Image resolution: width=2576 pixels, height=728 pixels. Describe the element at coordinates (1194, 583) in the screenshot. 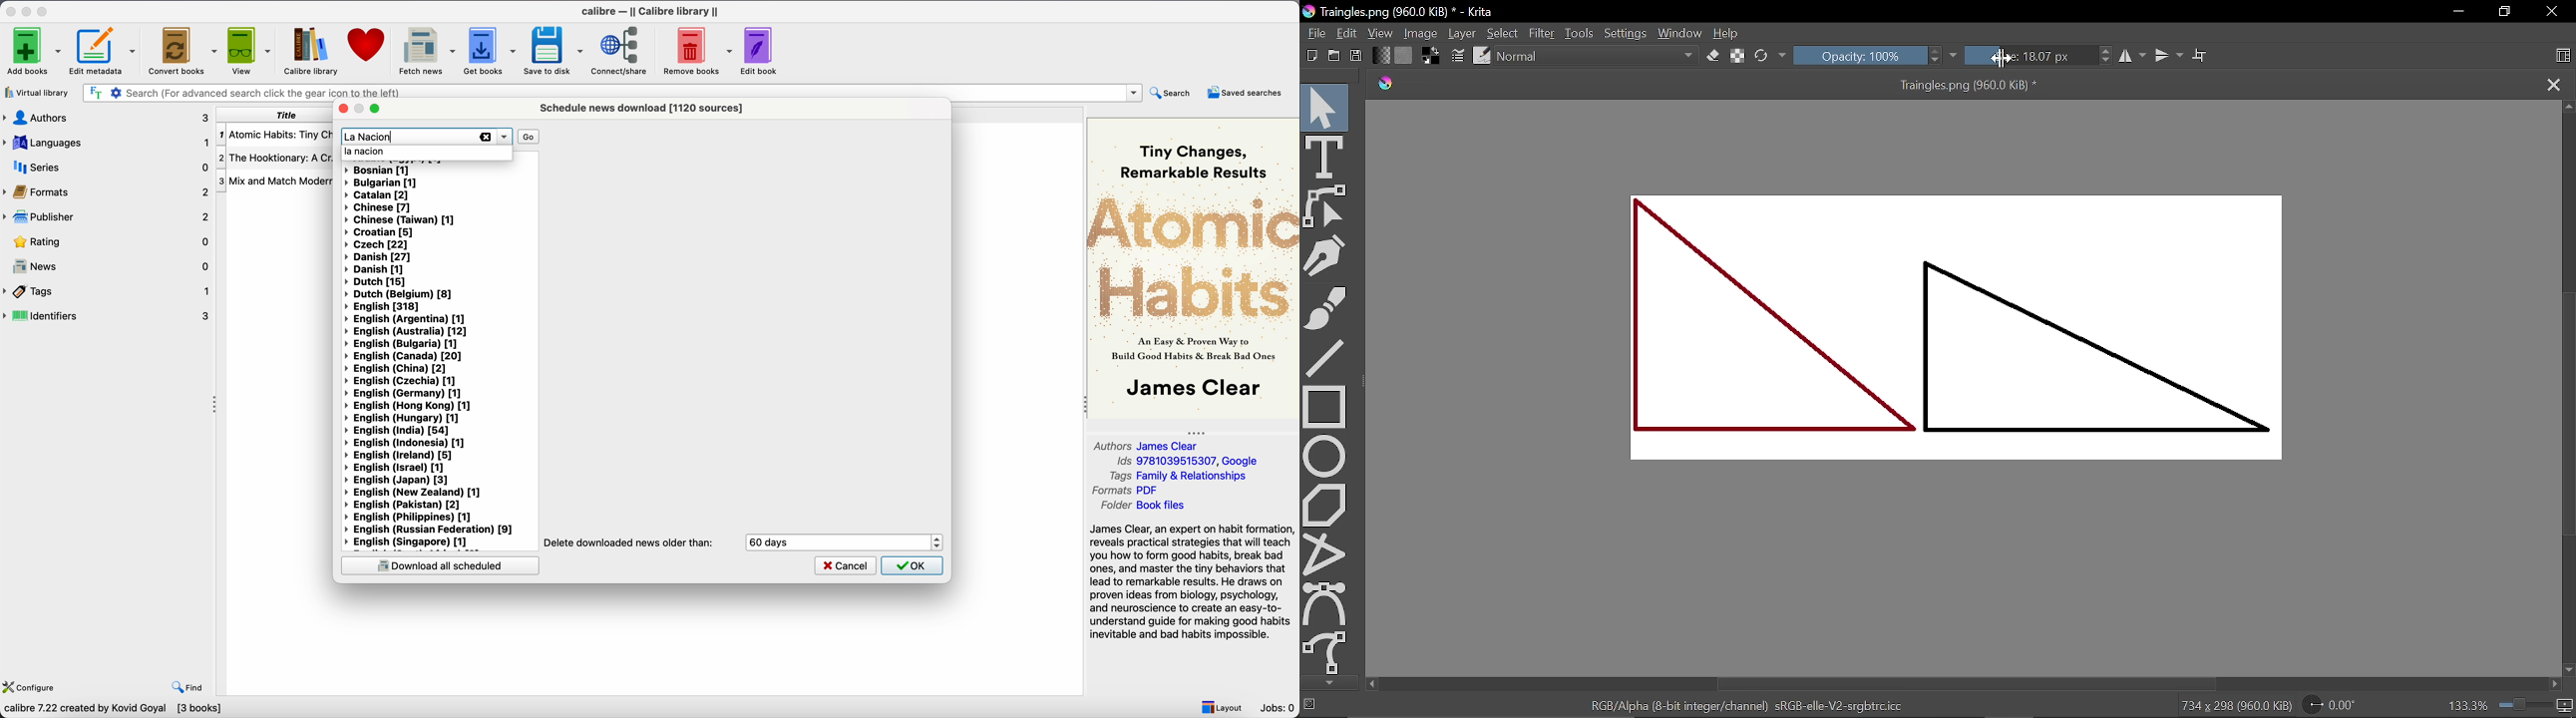

I see `synopsis` at that location.